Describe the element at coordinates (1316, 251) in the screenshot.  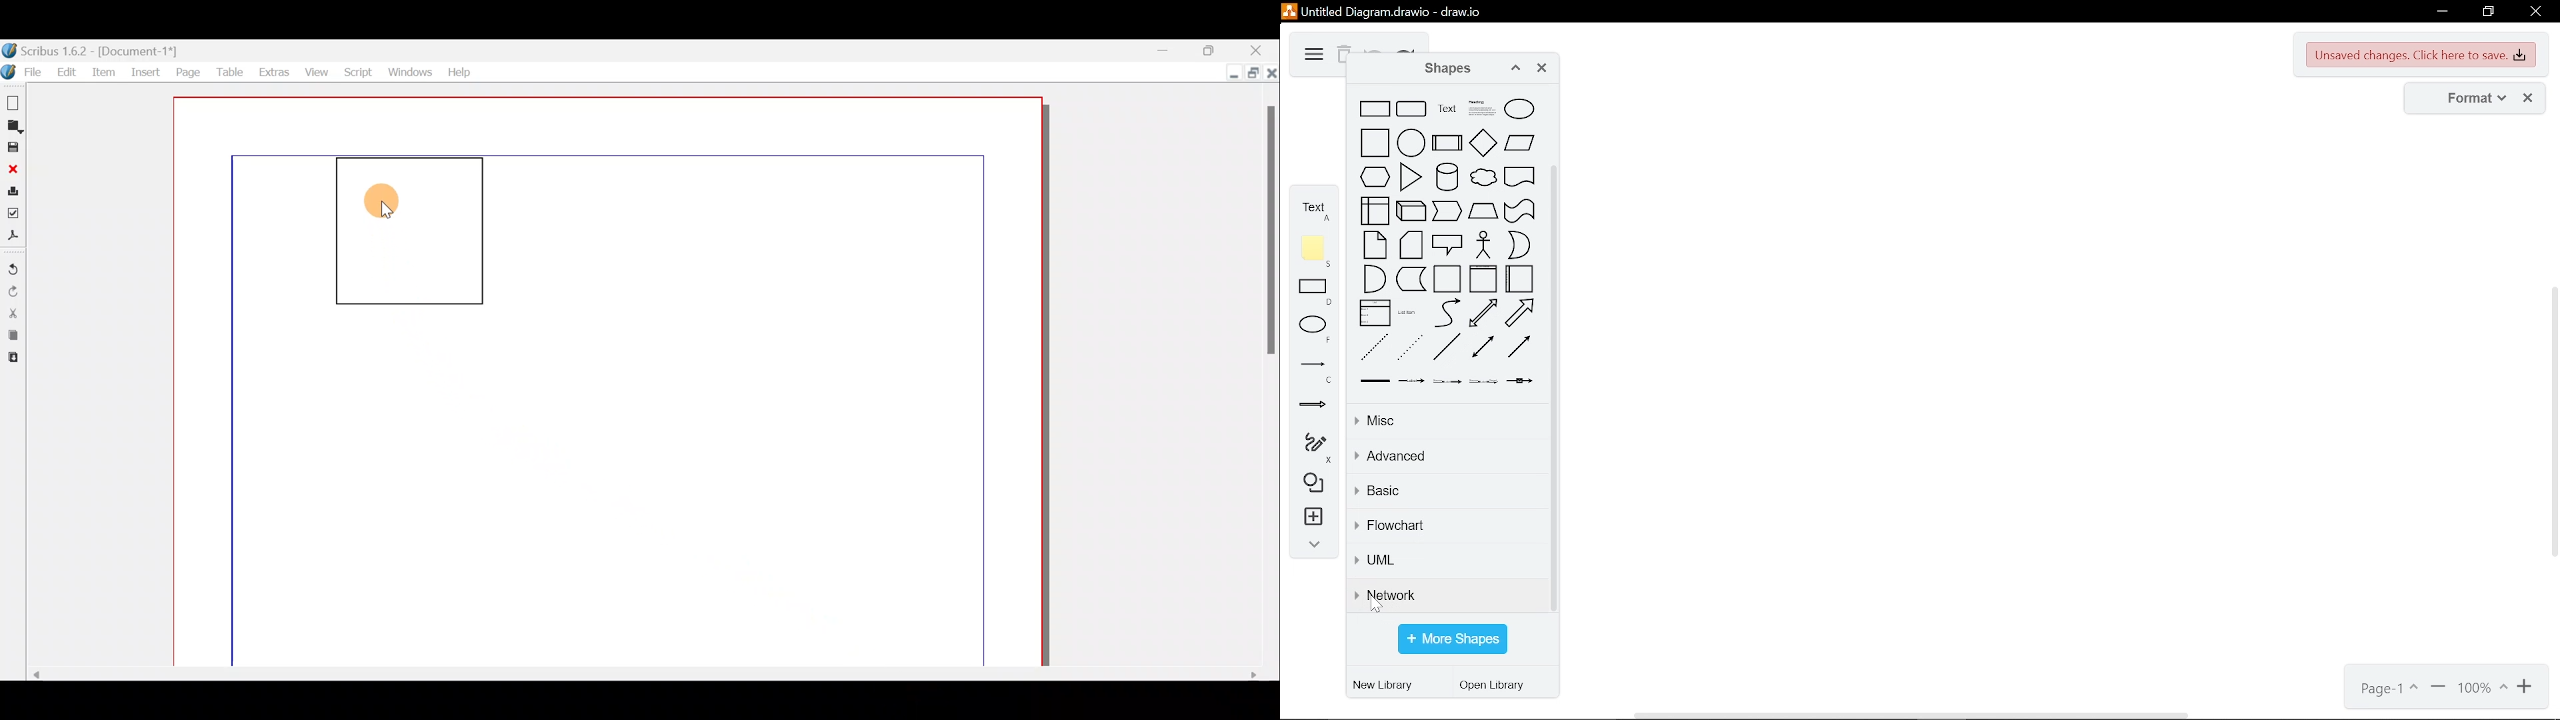
I see `note` at that location.